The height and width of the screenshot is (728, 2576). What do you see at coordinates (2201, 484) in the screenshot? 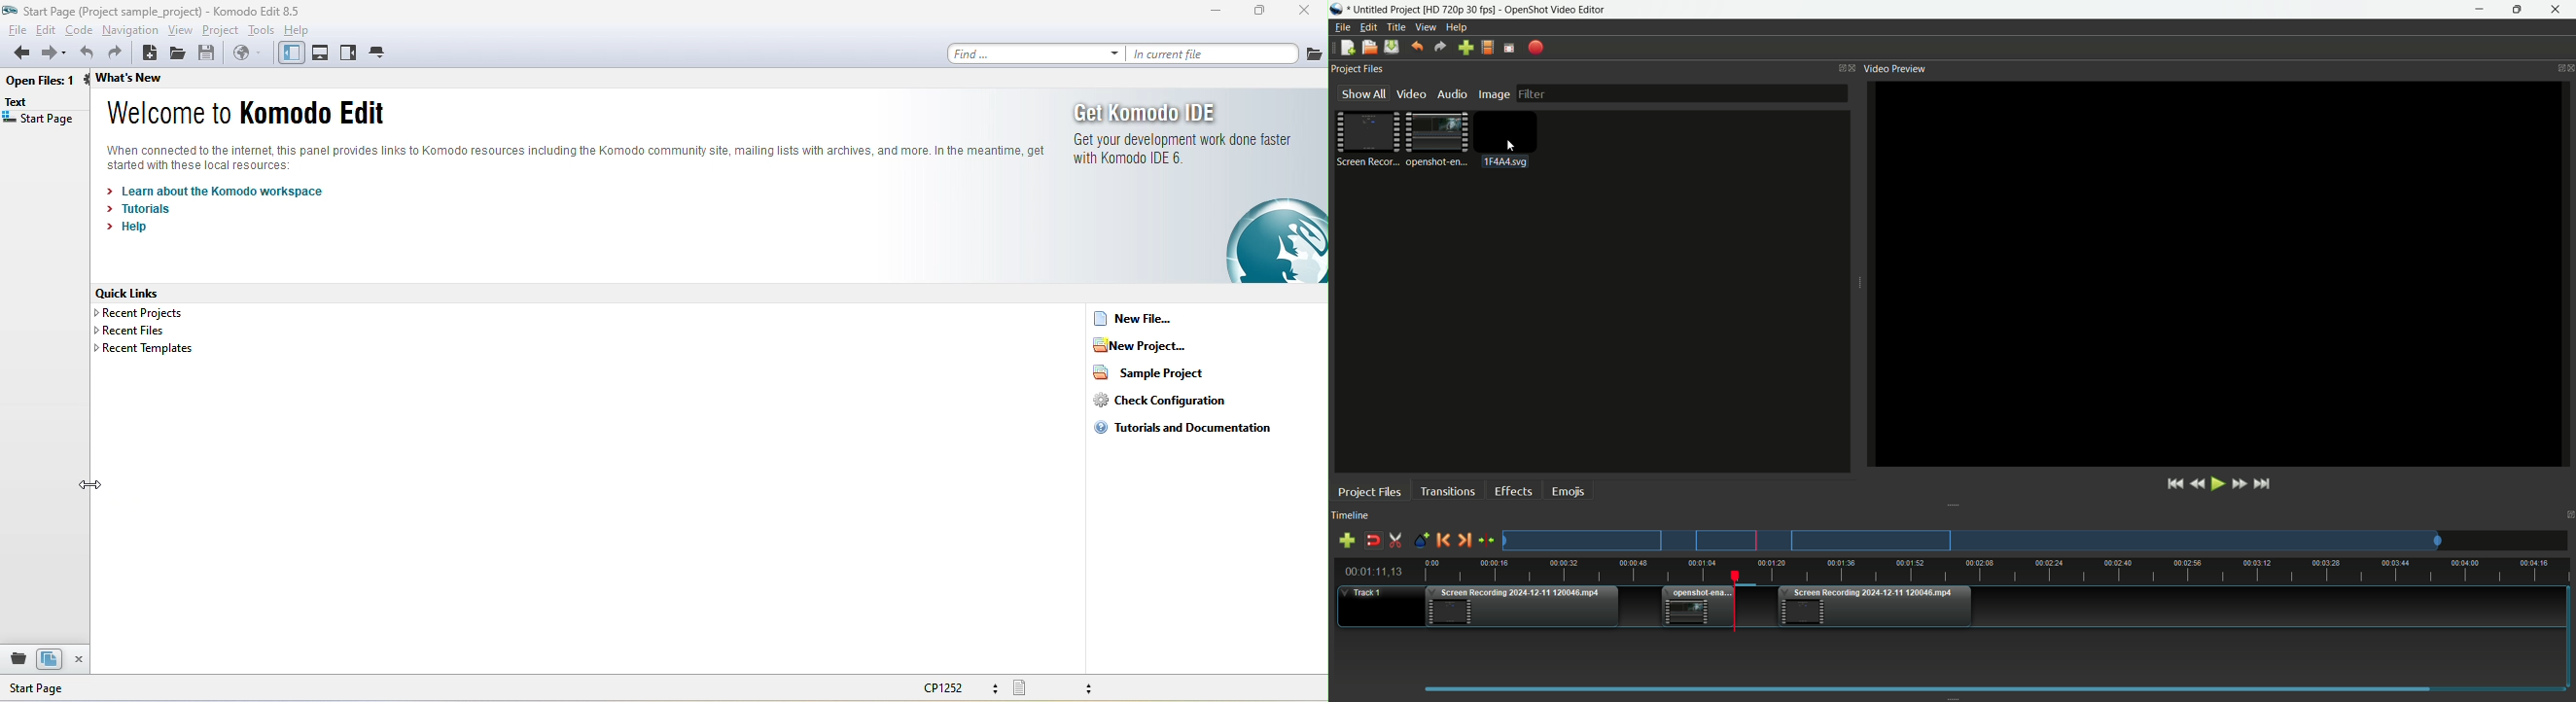
I see `Quickly play backward` at bounding box center [2201, 484].